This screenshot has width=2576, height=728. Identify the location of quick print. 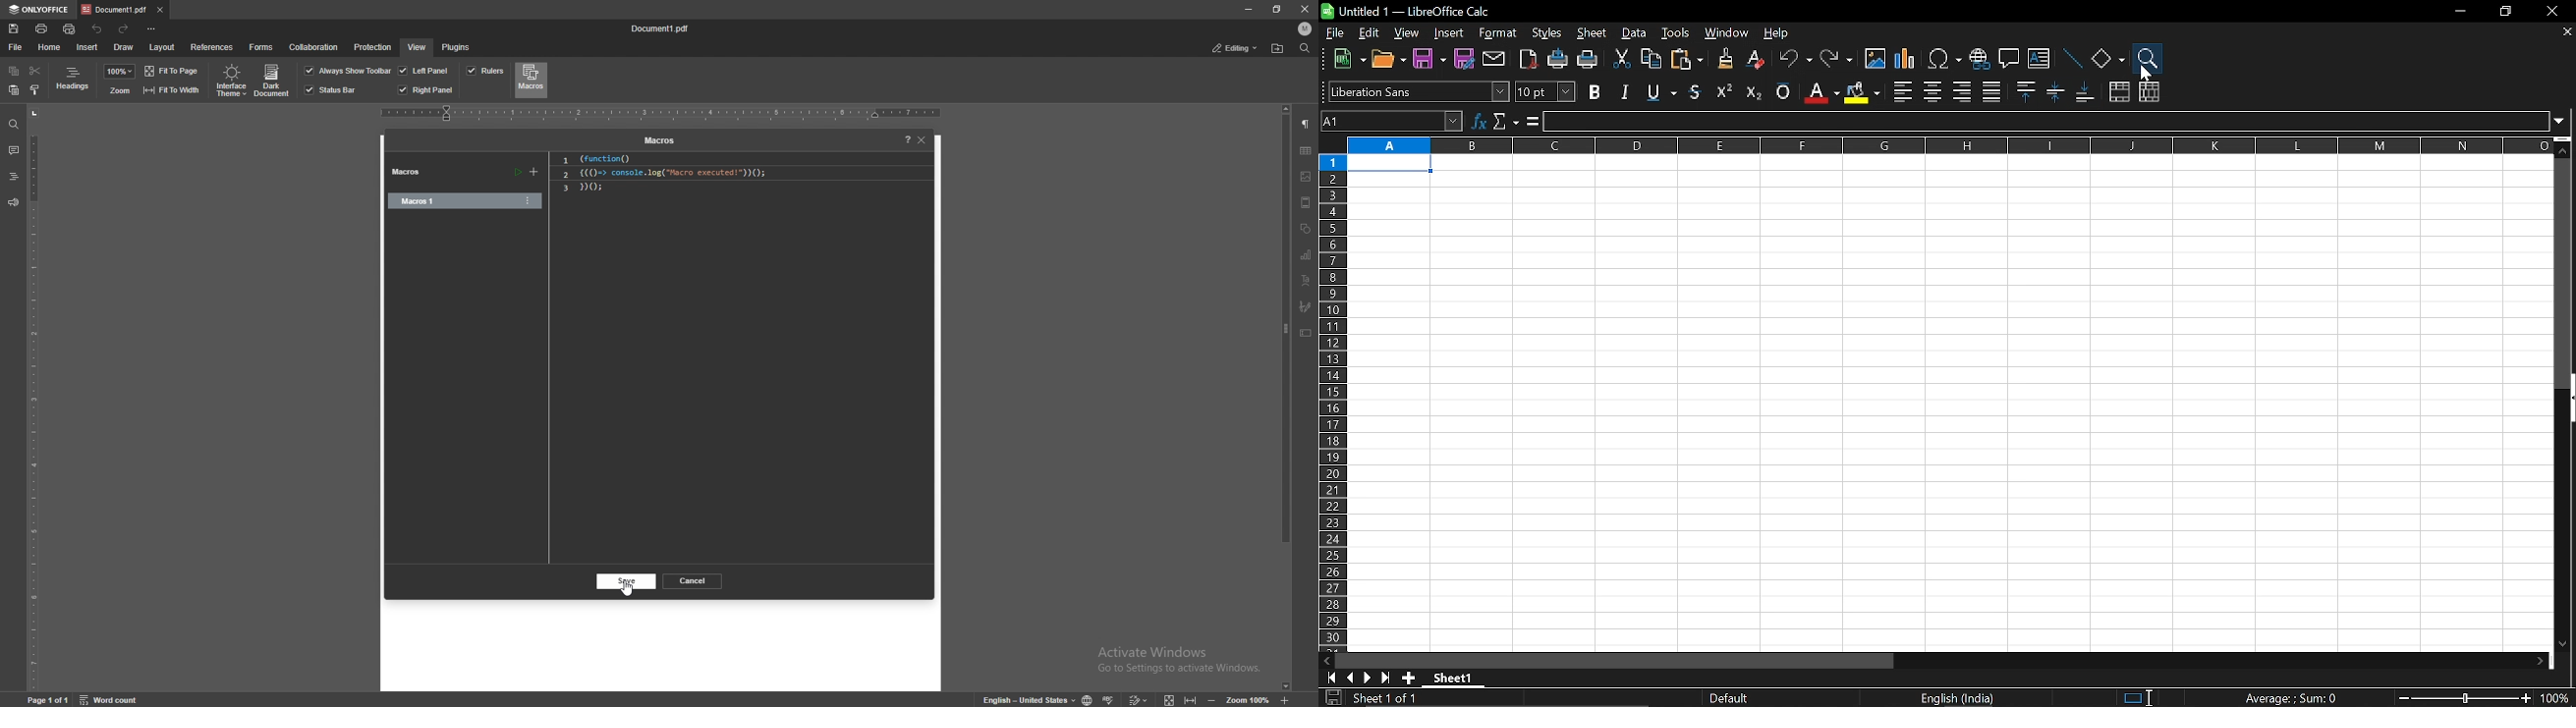
(71, 29).